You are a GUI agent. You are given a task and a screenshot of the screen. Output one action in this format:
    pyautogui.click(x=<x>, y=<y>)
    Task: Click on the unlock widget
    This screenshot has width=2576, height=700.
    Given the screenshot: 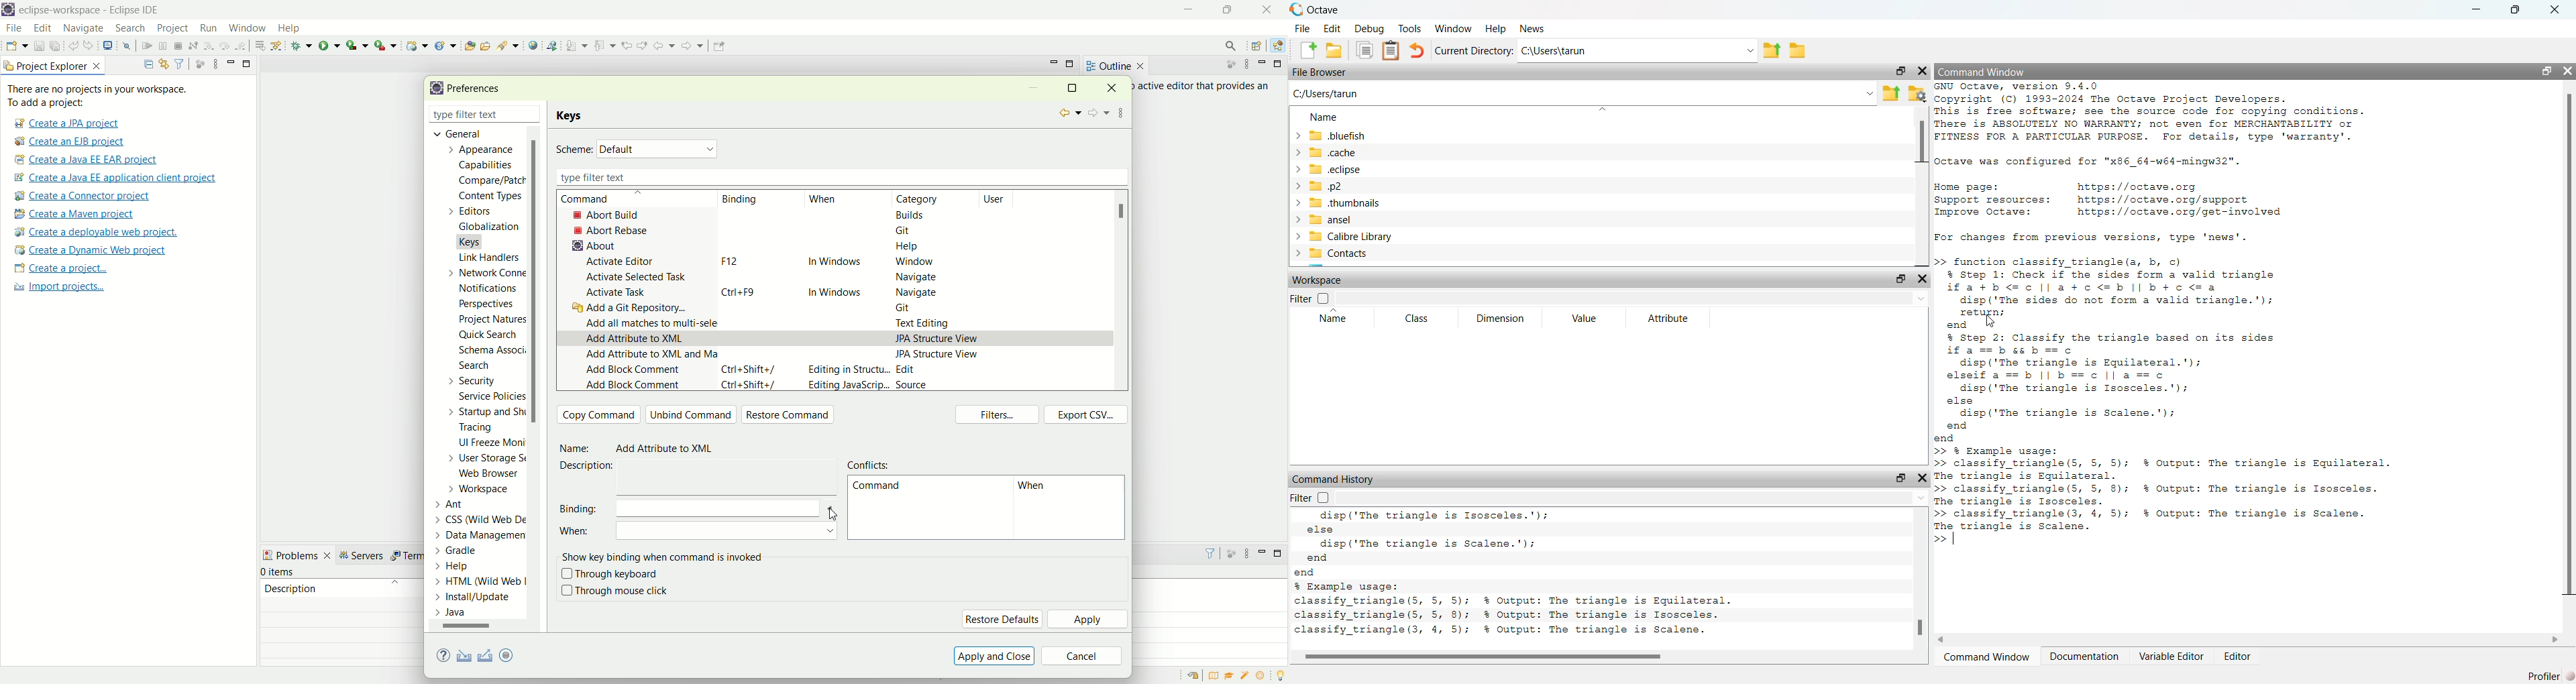 What is the action you would take?
    pyautogui.click(x=2542, y=70)
    